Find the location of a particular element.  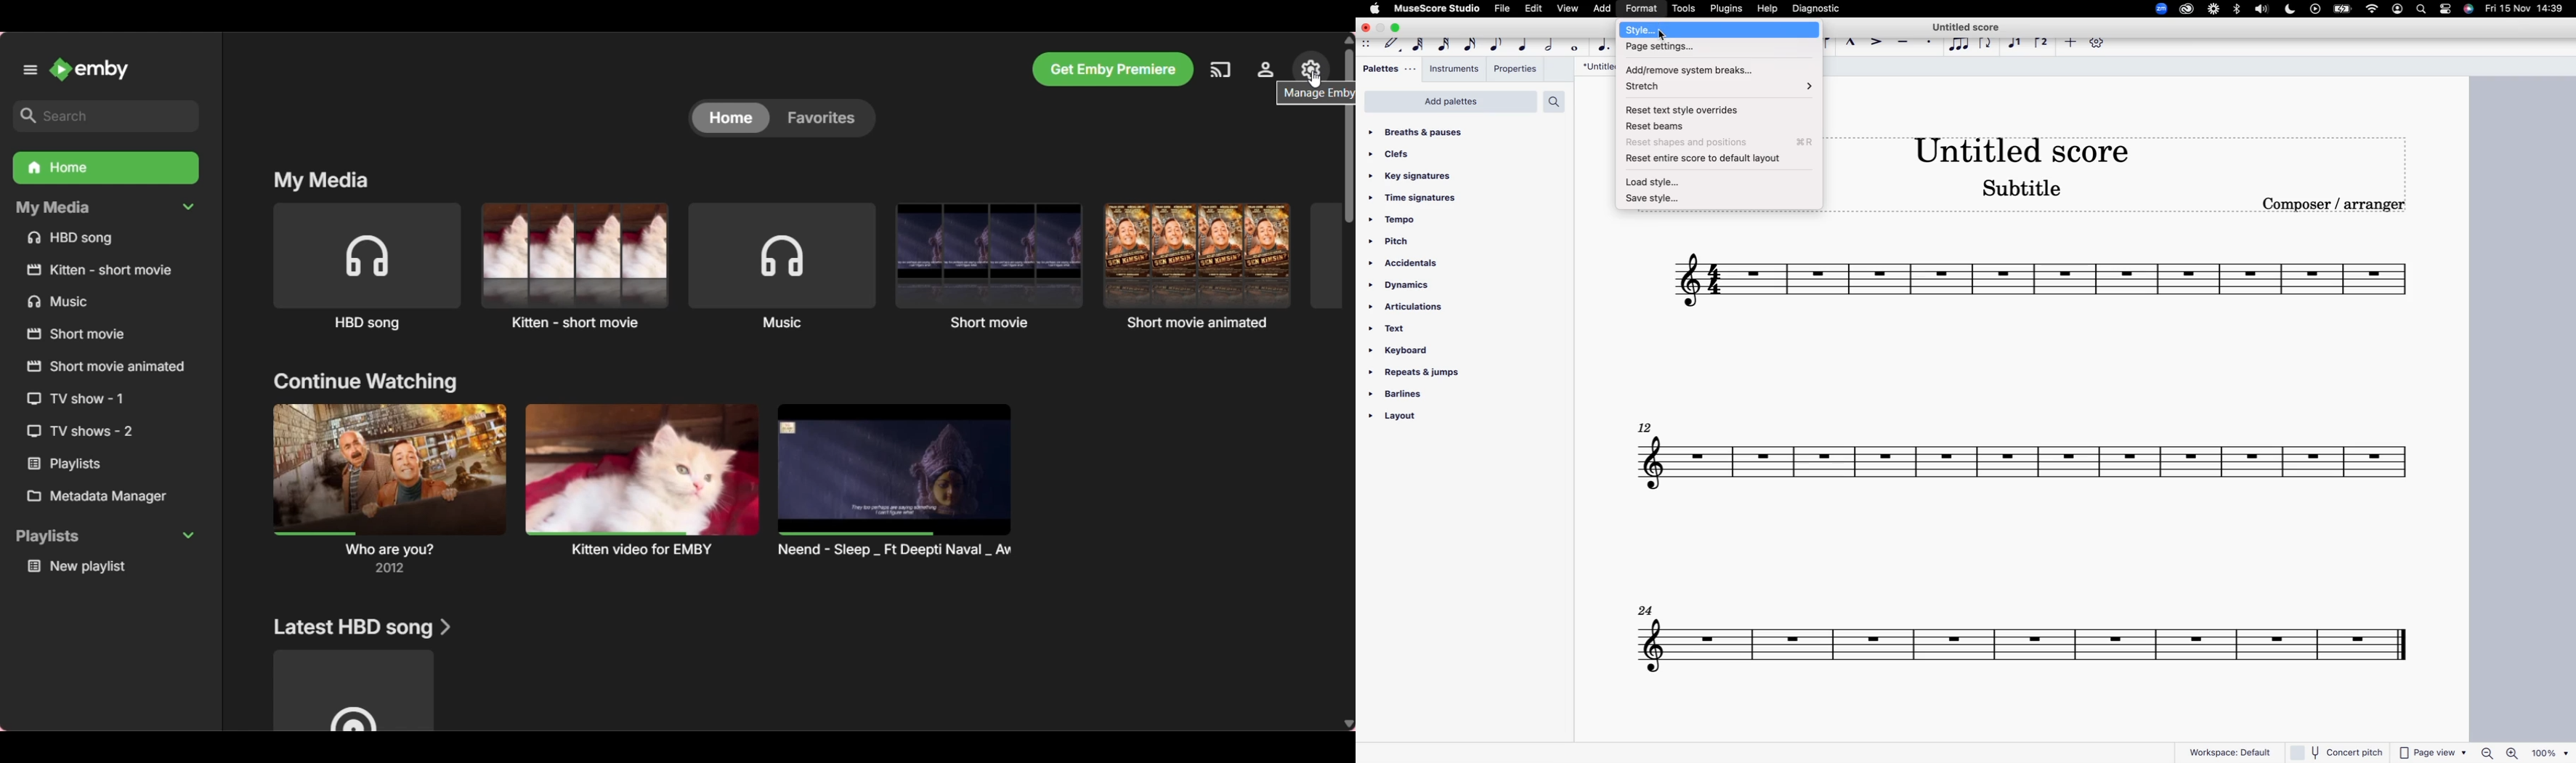

tenuto is located at coordinates (1906, 47).